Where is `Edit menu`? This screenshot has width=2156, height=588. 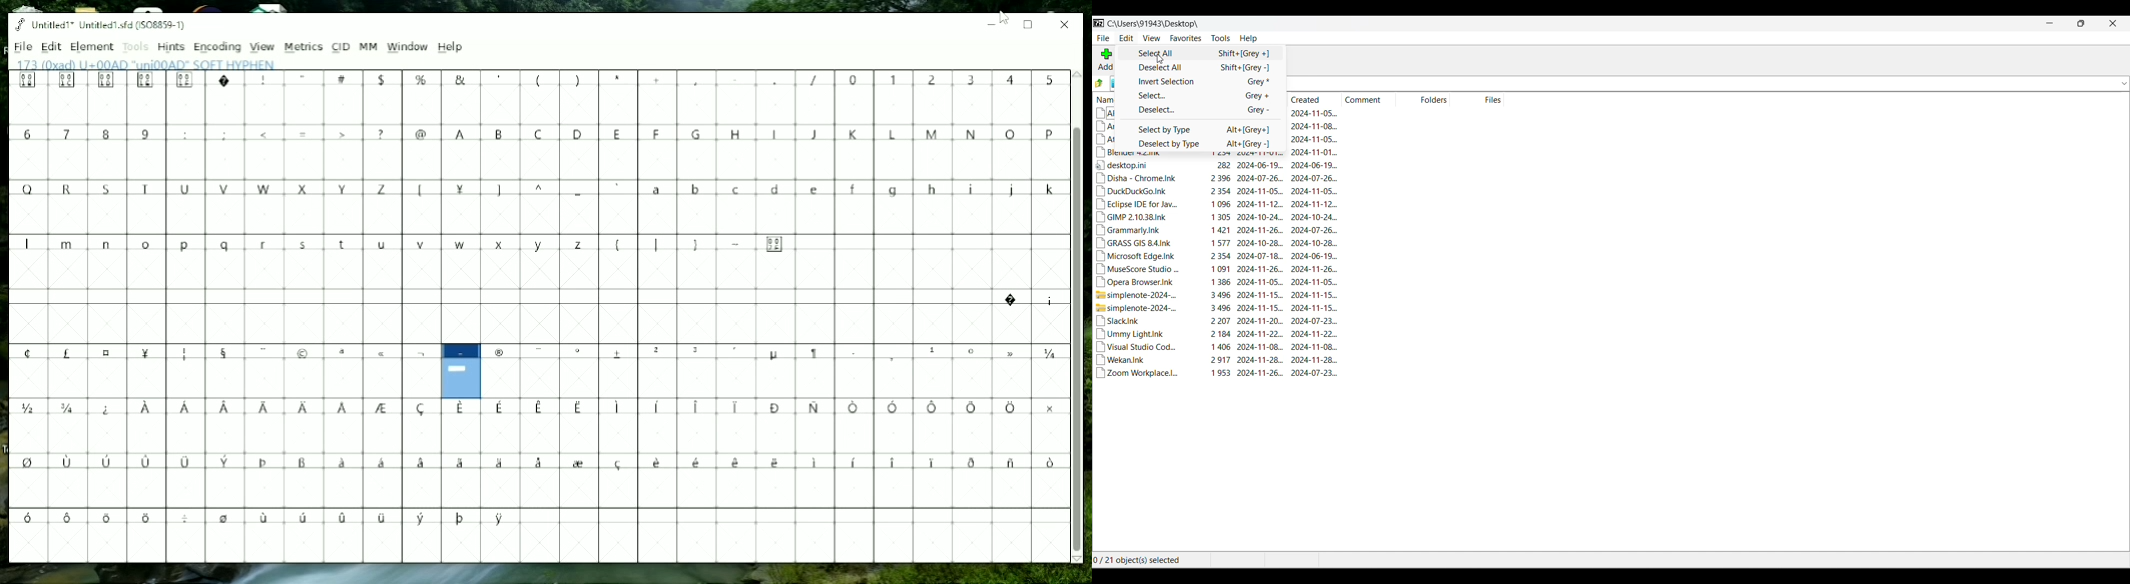 Edit menu is located at coordinates (1127, 38).